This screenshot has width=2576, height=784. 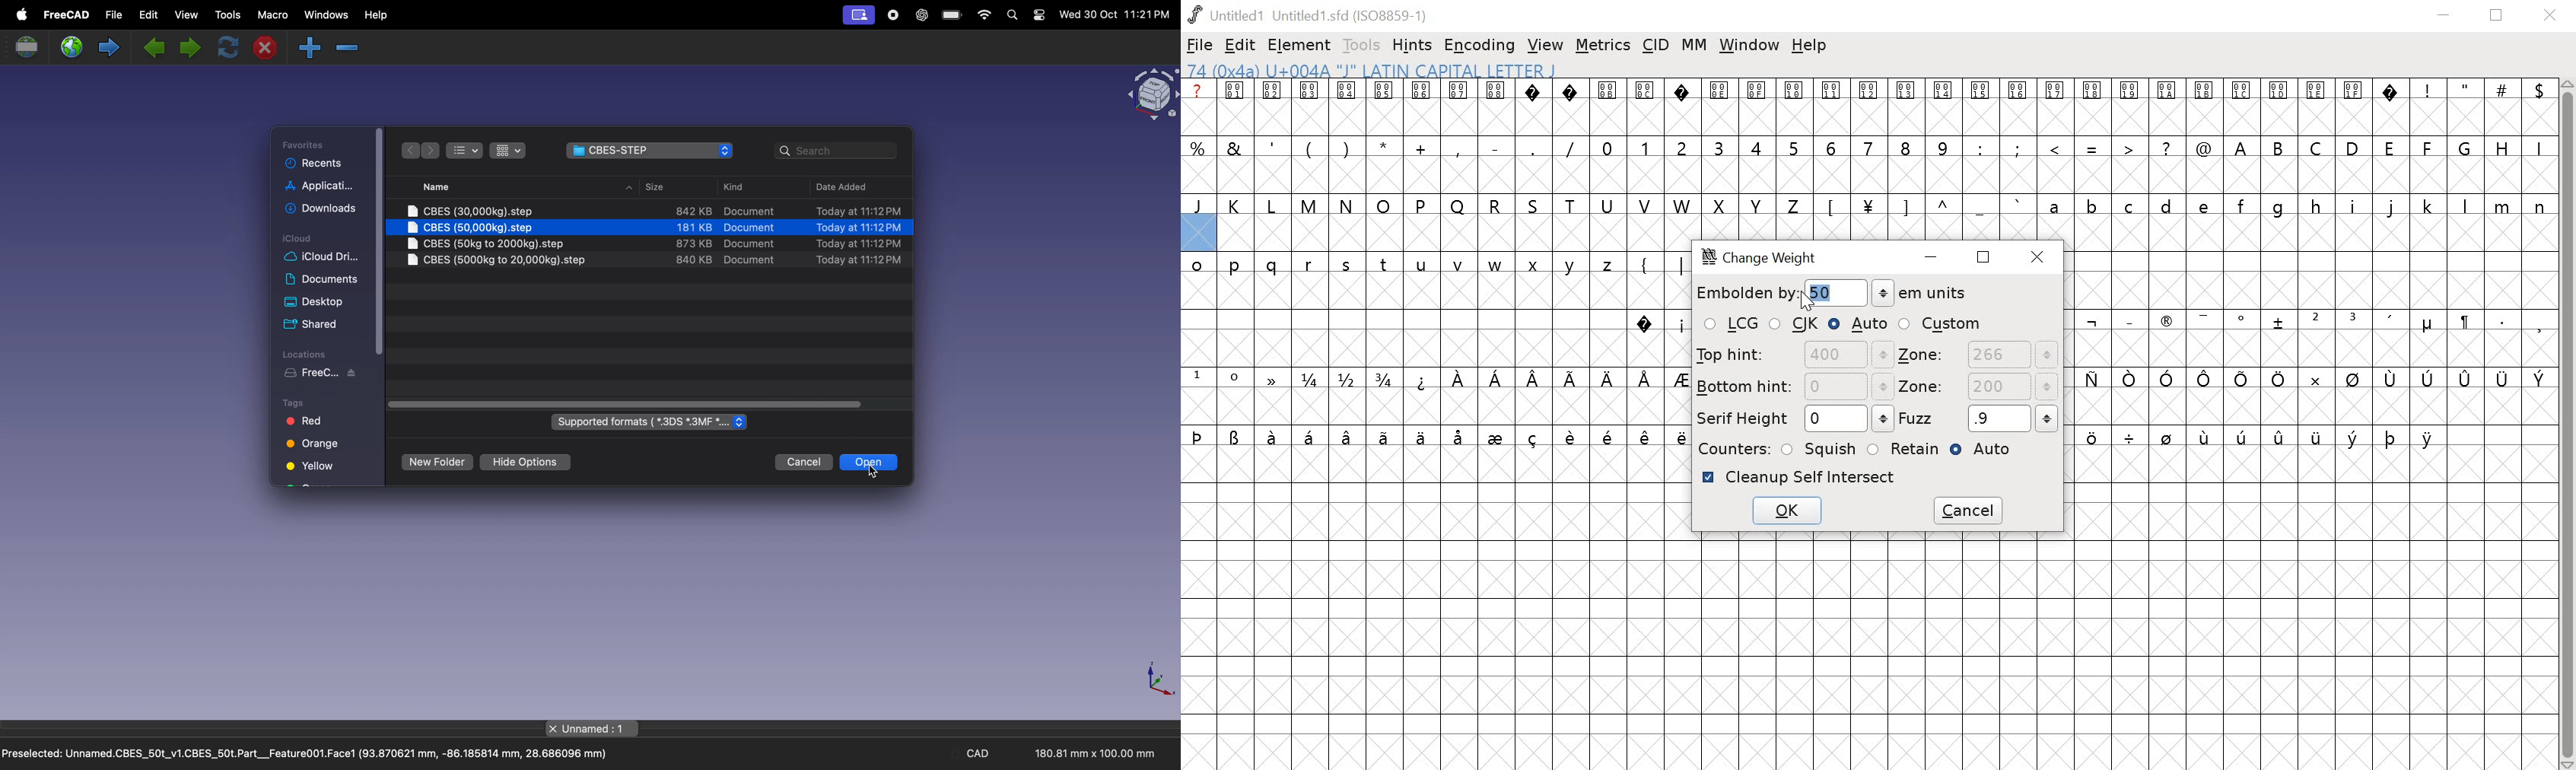 I want to click on em units, so click(x=1920, y=293).